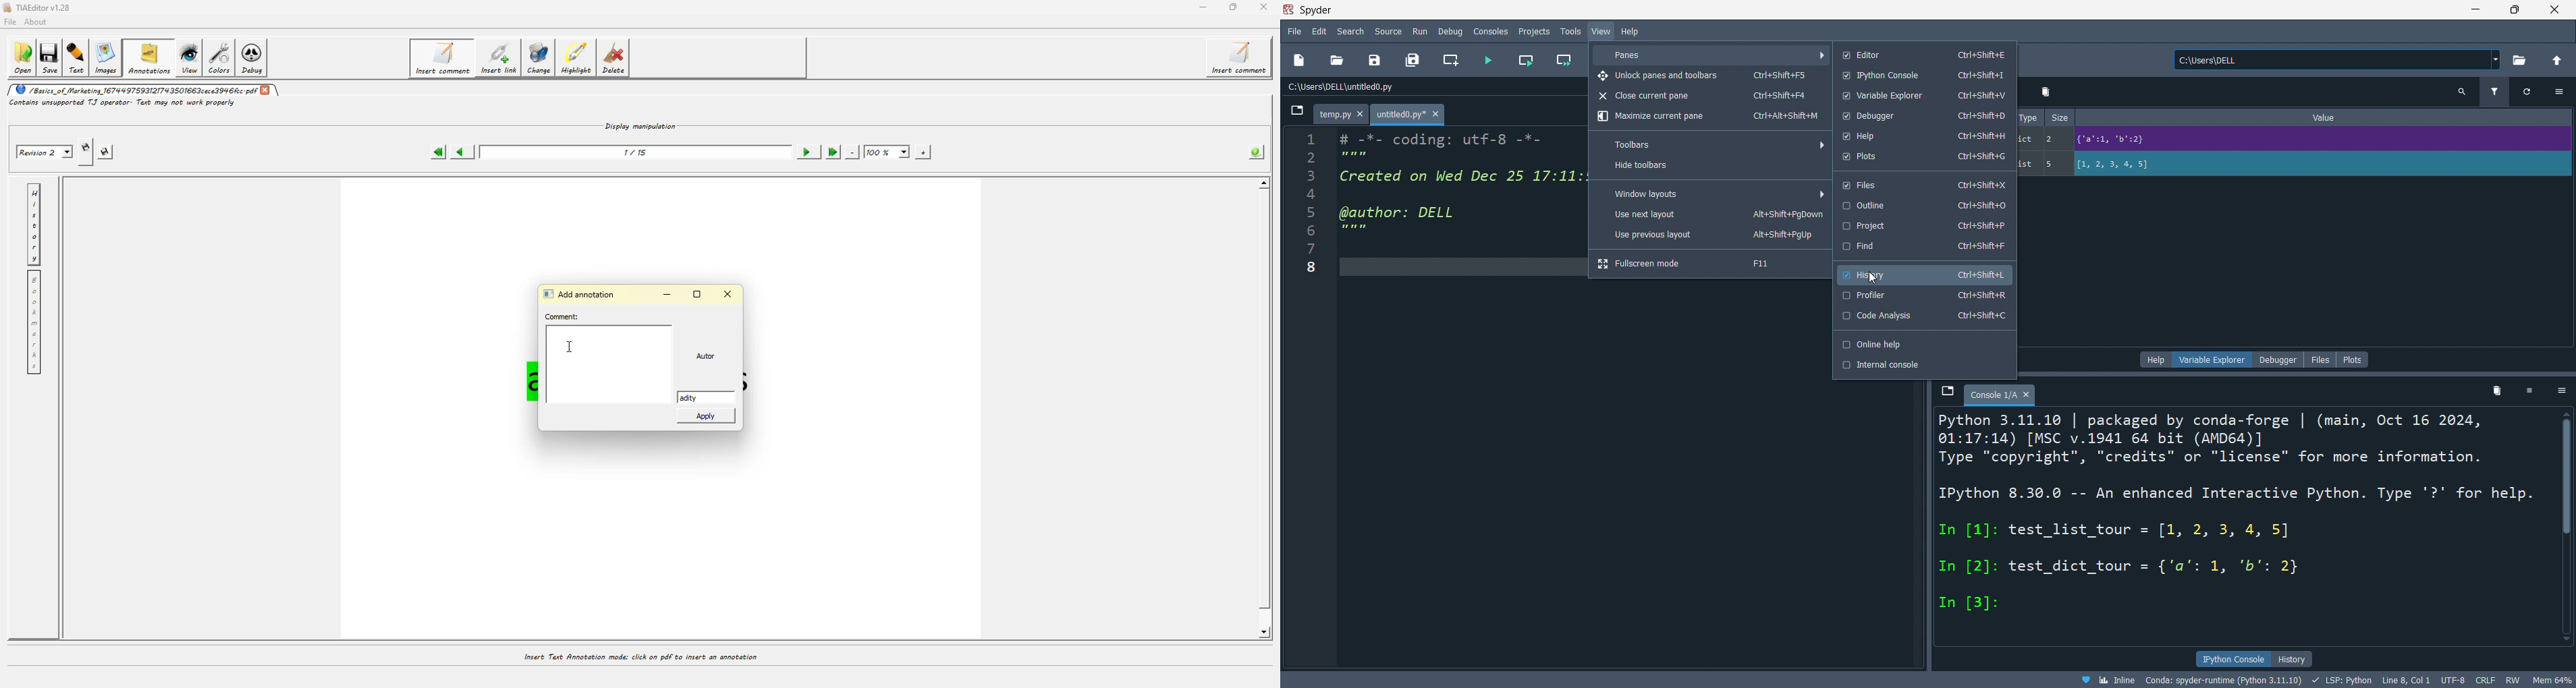  I want to click on use next layout, so click(1711, 216).